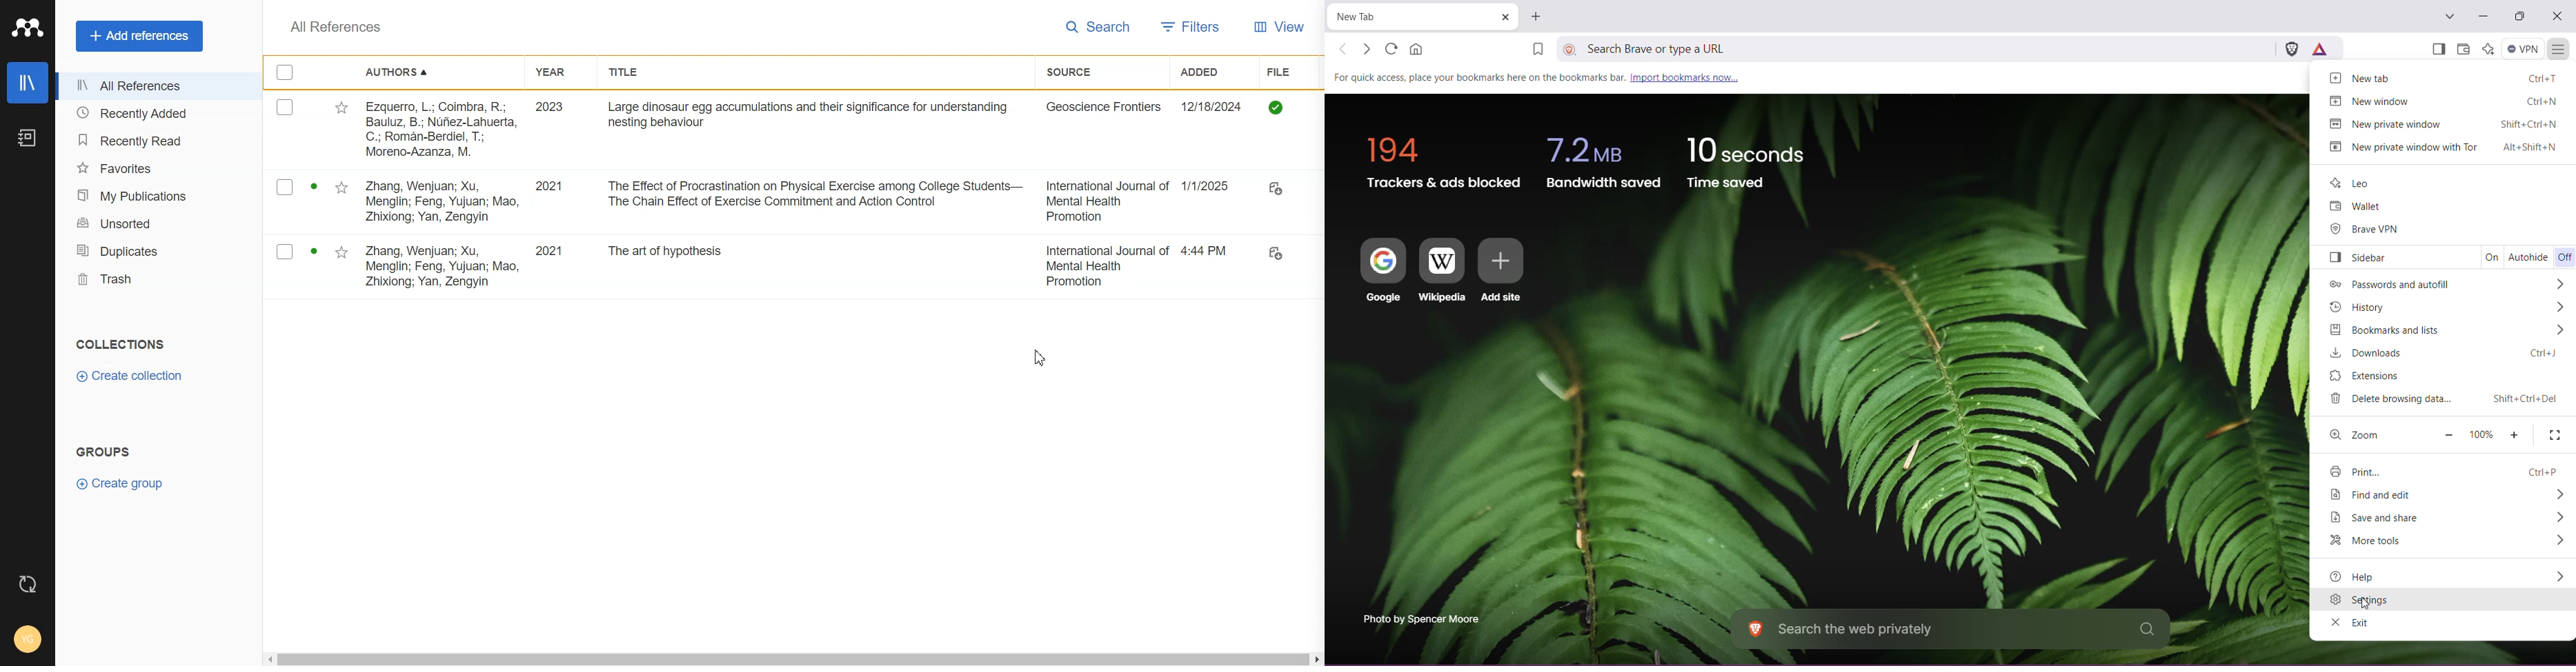  Describe the element at coordinates (343, 252) in the screenshot. I see `Starred` at that location.